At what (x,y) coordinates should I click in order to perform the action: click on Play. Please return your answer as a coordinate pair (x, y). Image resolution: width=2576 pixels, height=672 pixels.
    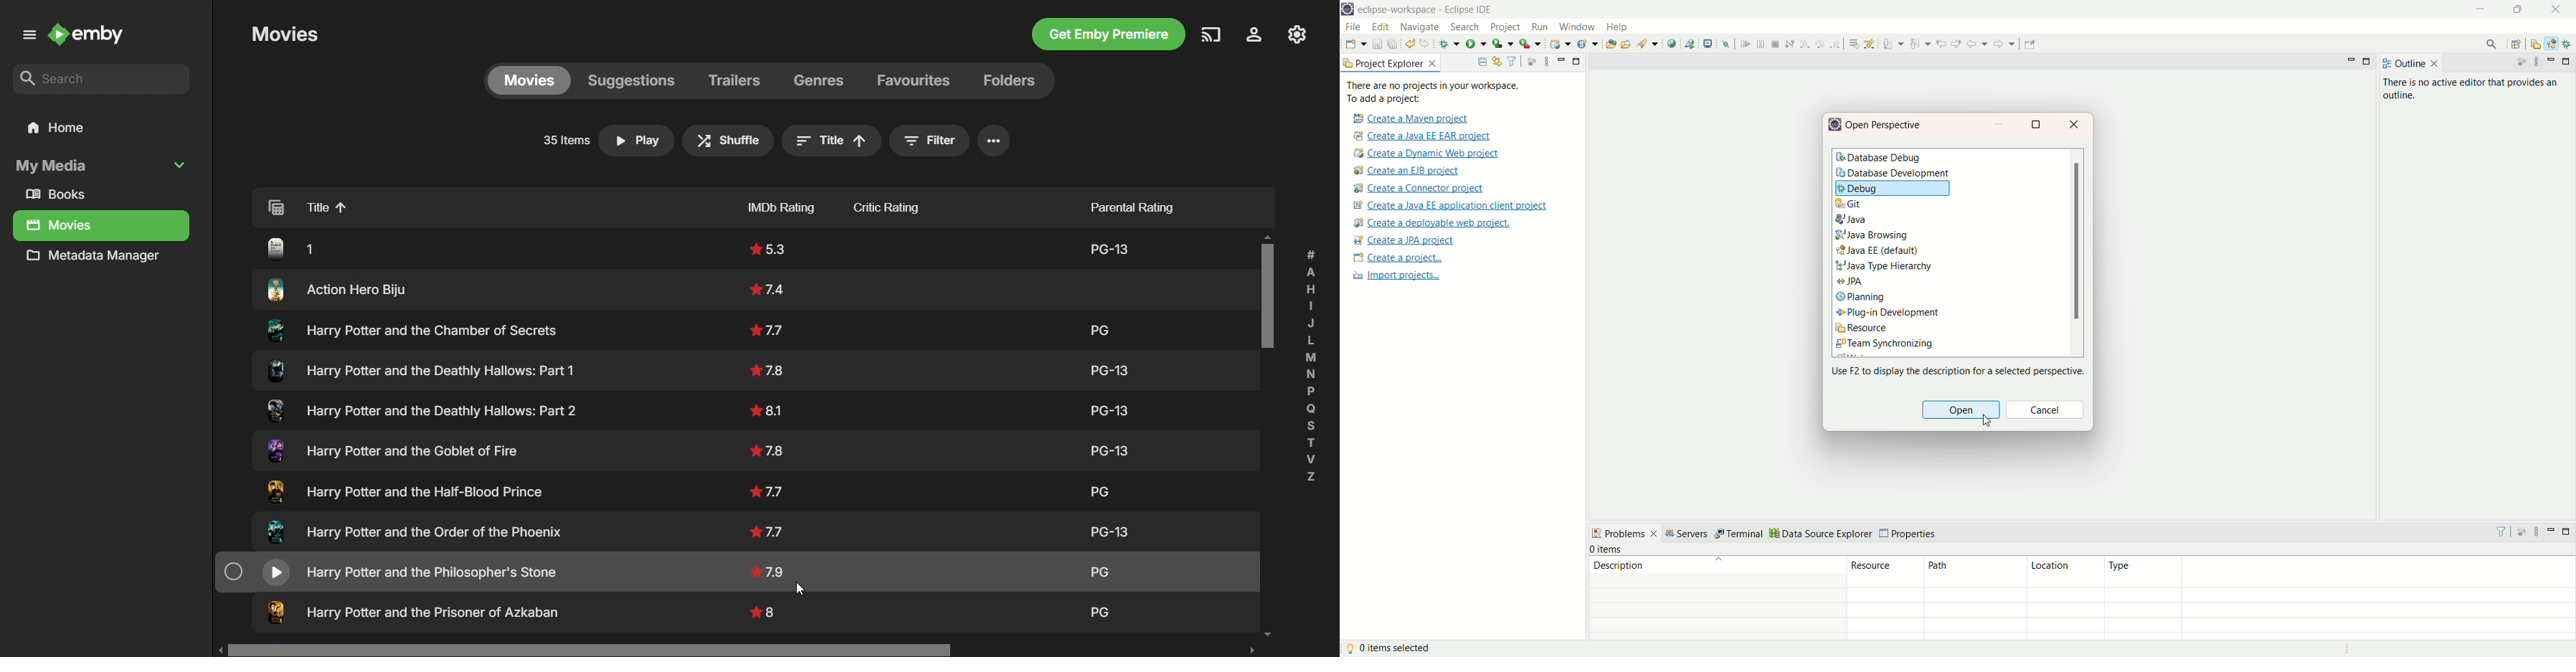
    Looking at the image, I should click on (640, 141).